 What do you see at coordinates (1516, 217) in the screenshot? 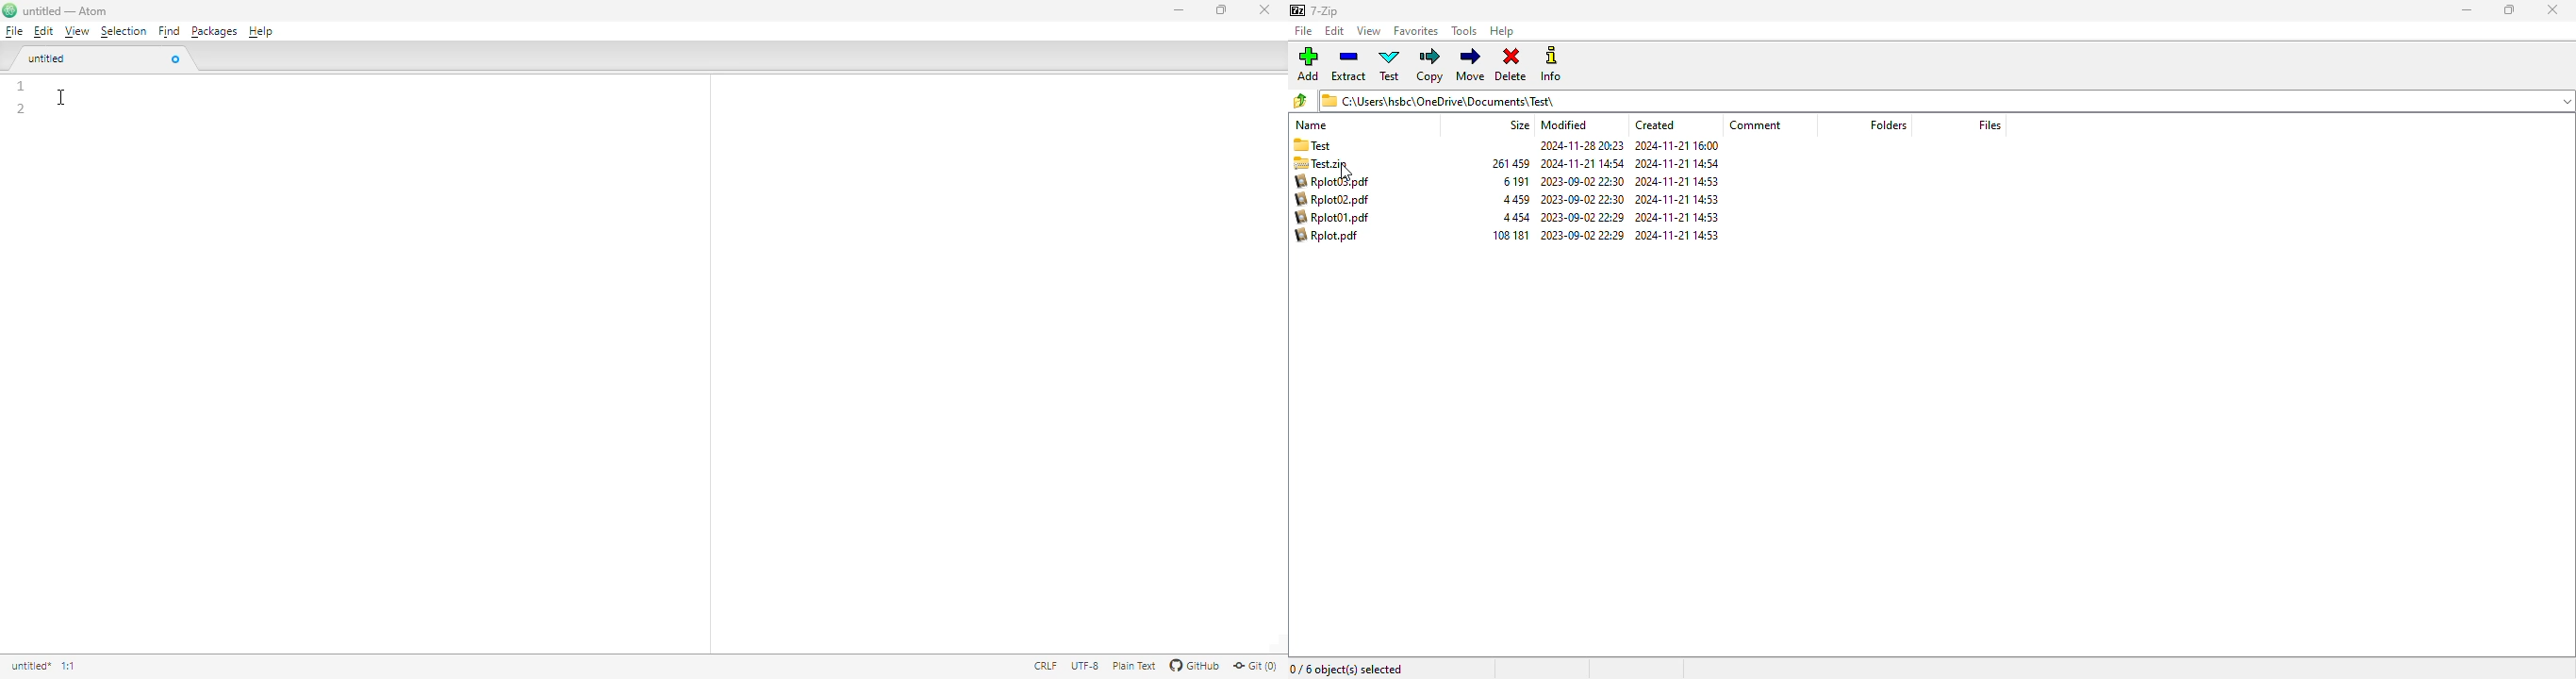
I see `4 454` at bounding box center [1516, 217].